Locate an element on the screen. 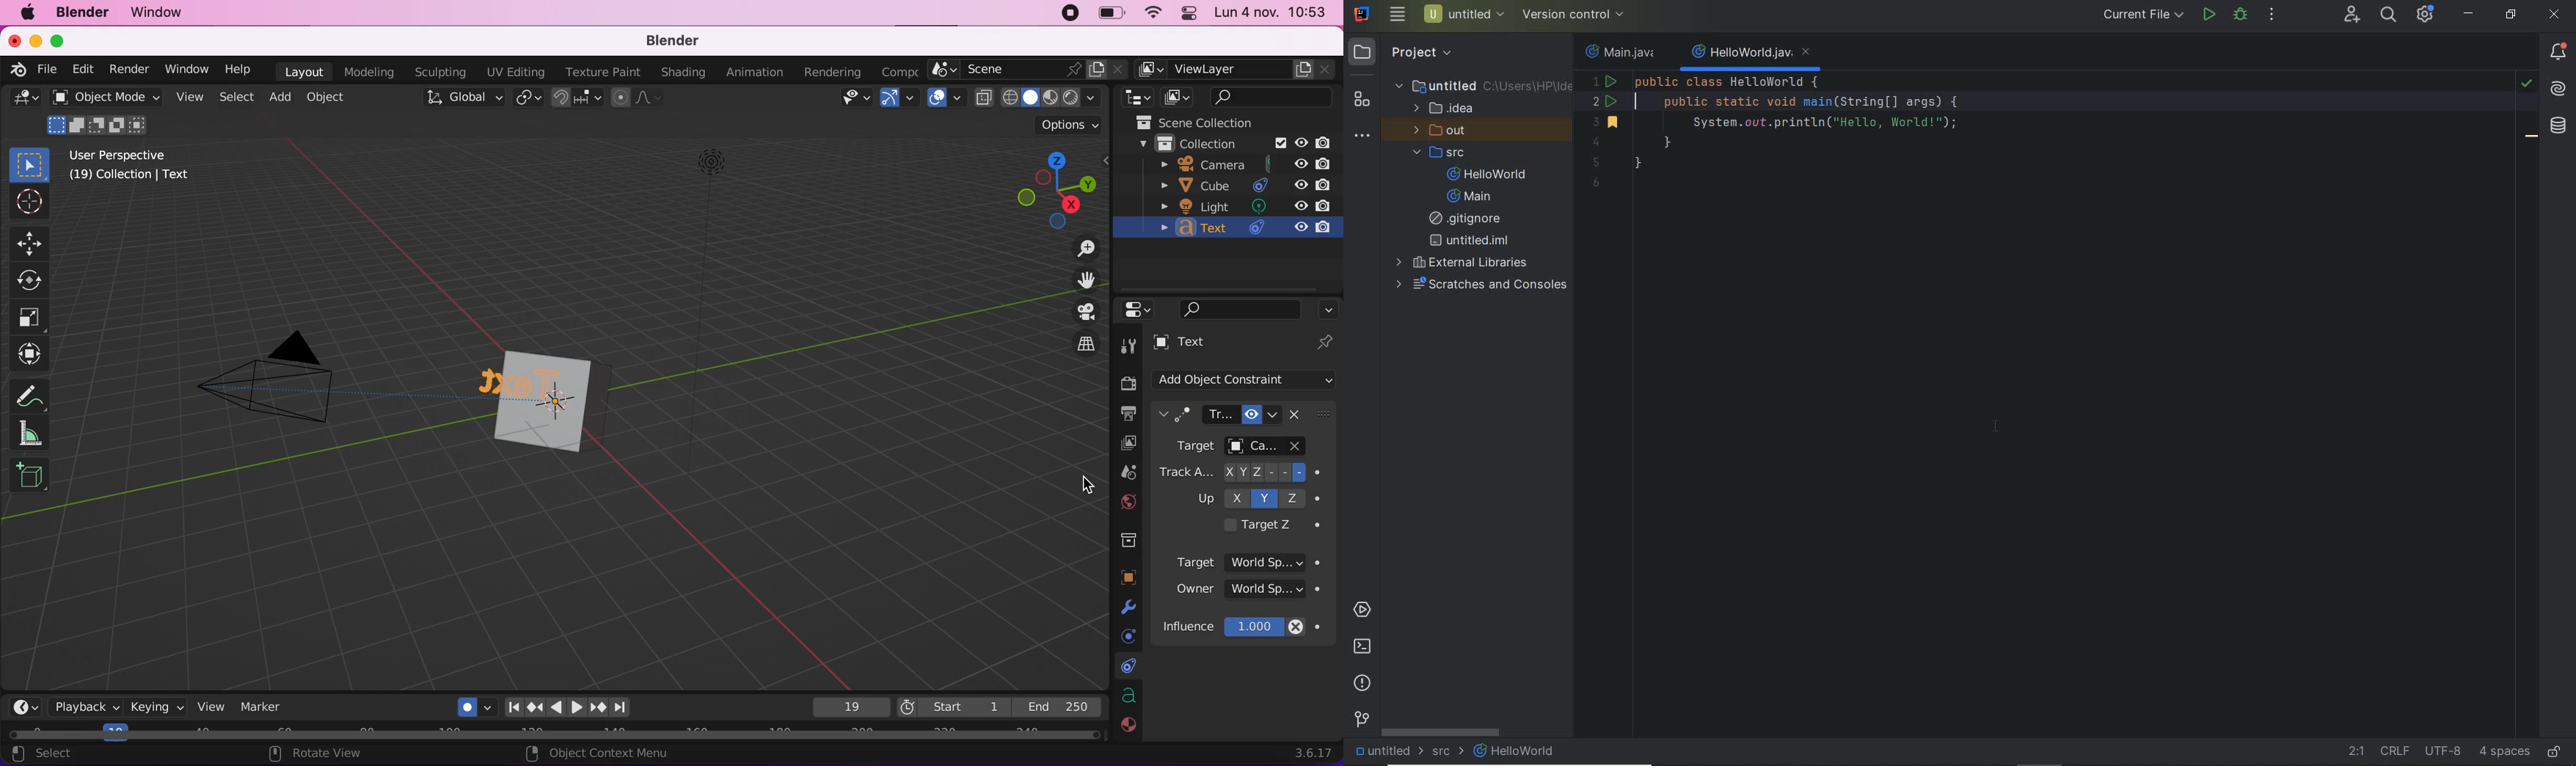  world is located at coordinates (1129, 501).